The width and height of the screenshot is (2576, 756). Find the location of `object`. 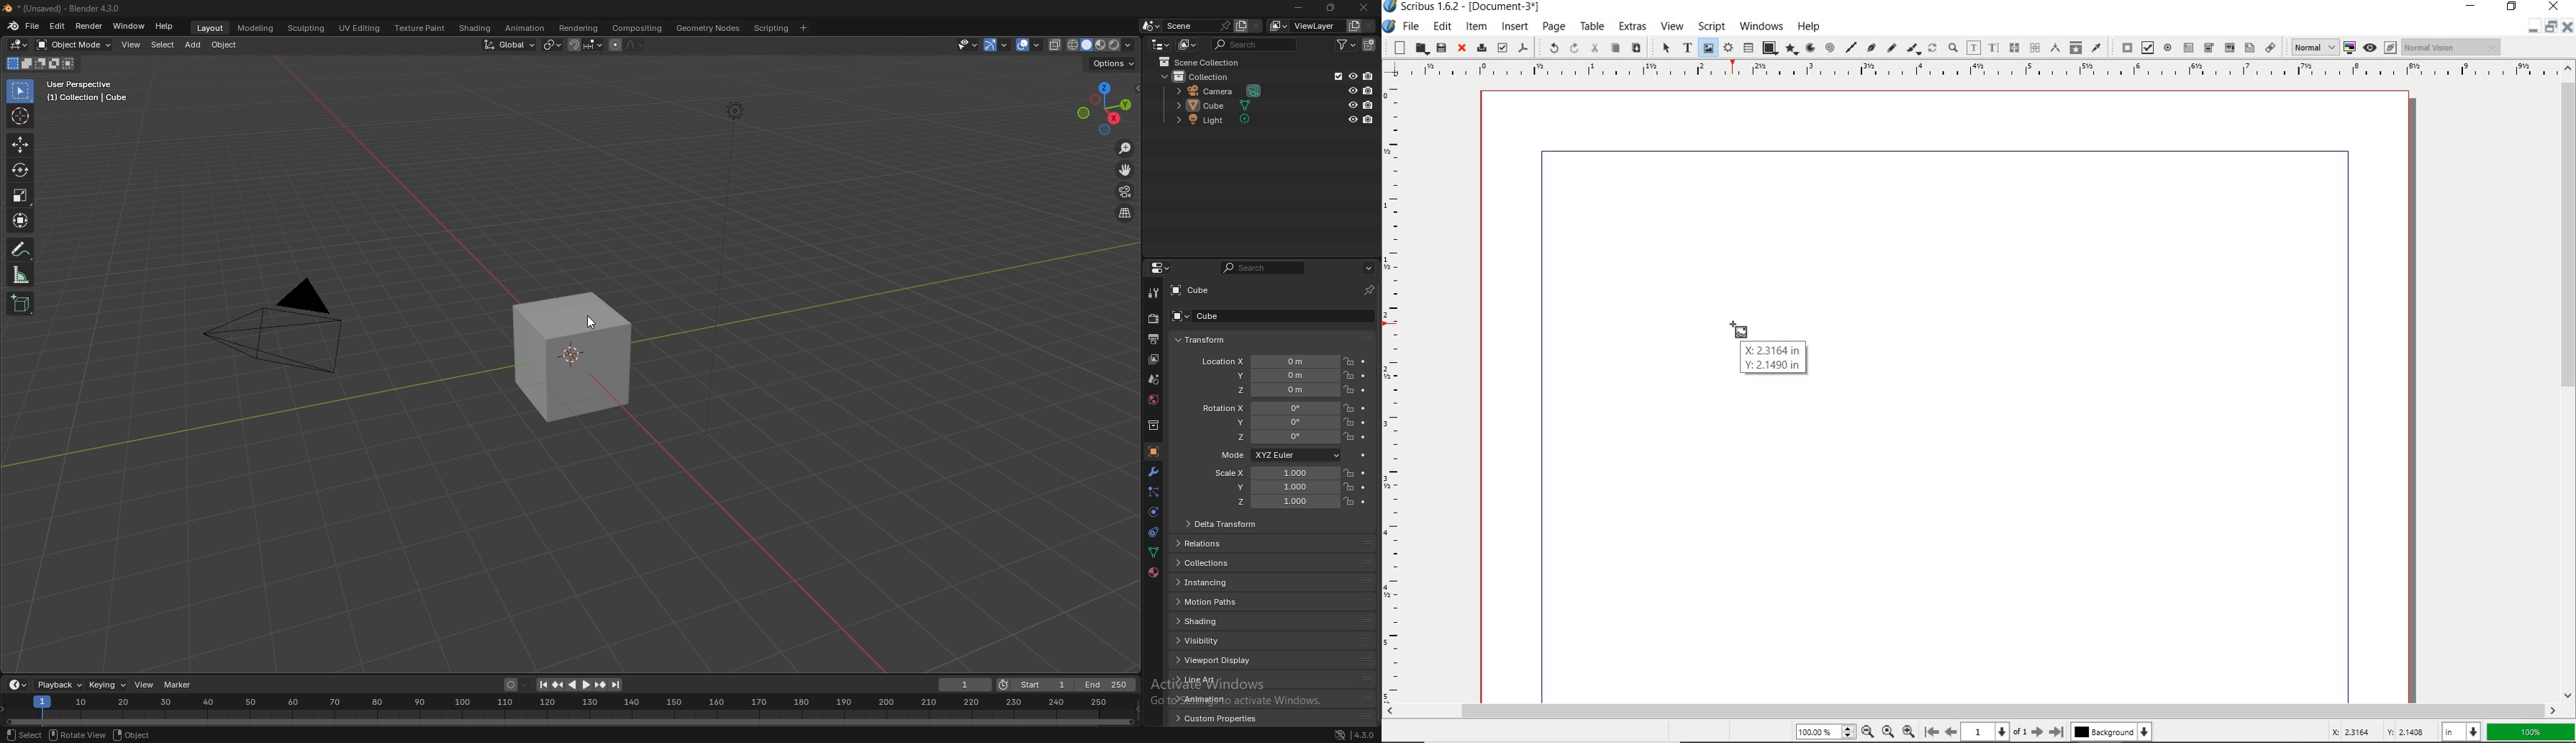

object is located at coordinates (135, 734).